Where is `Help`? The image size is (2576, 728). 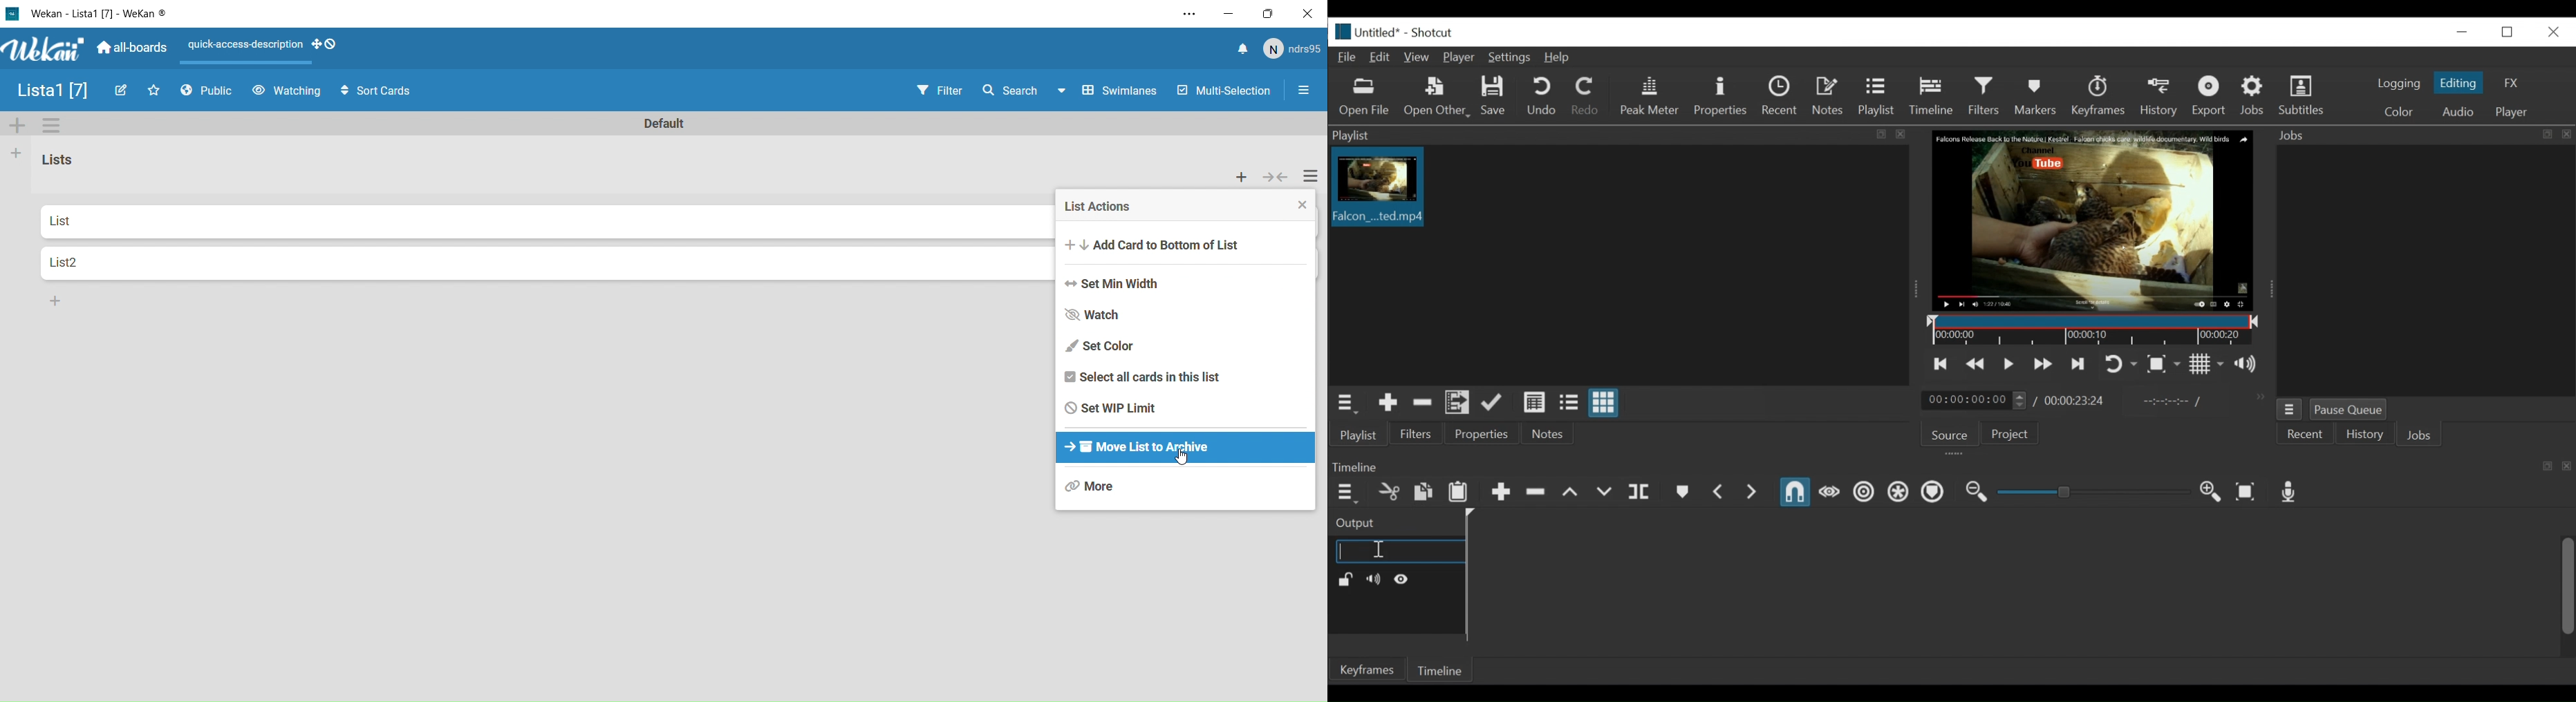
Help is located at coordinates (1557, 57).